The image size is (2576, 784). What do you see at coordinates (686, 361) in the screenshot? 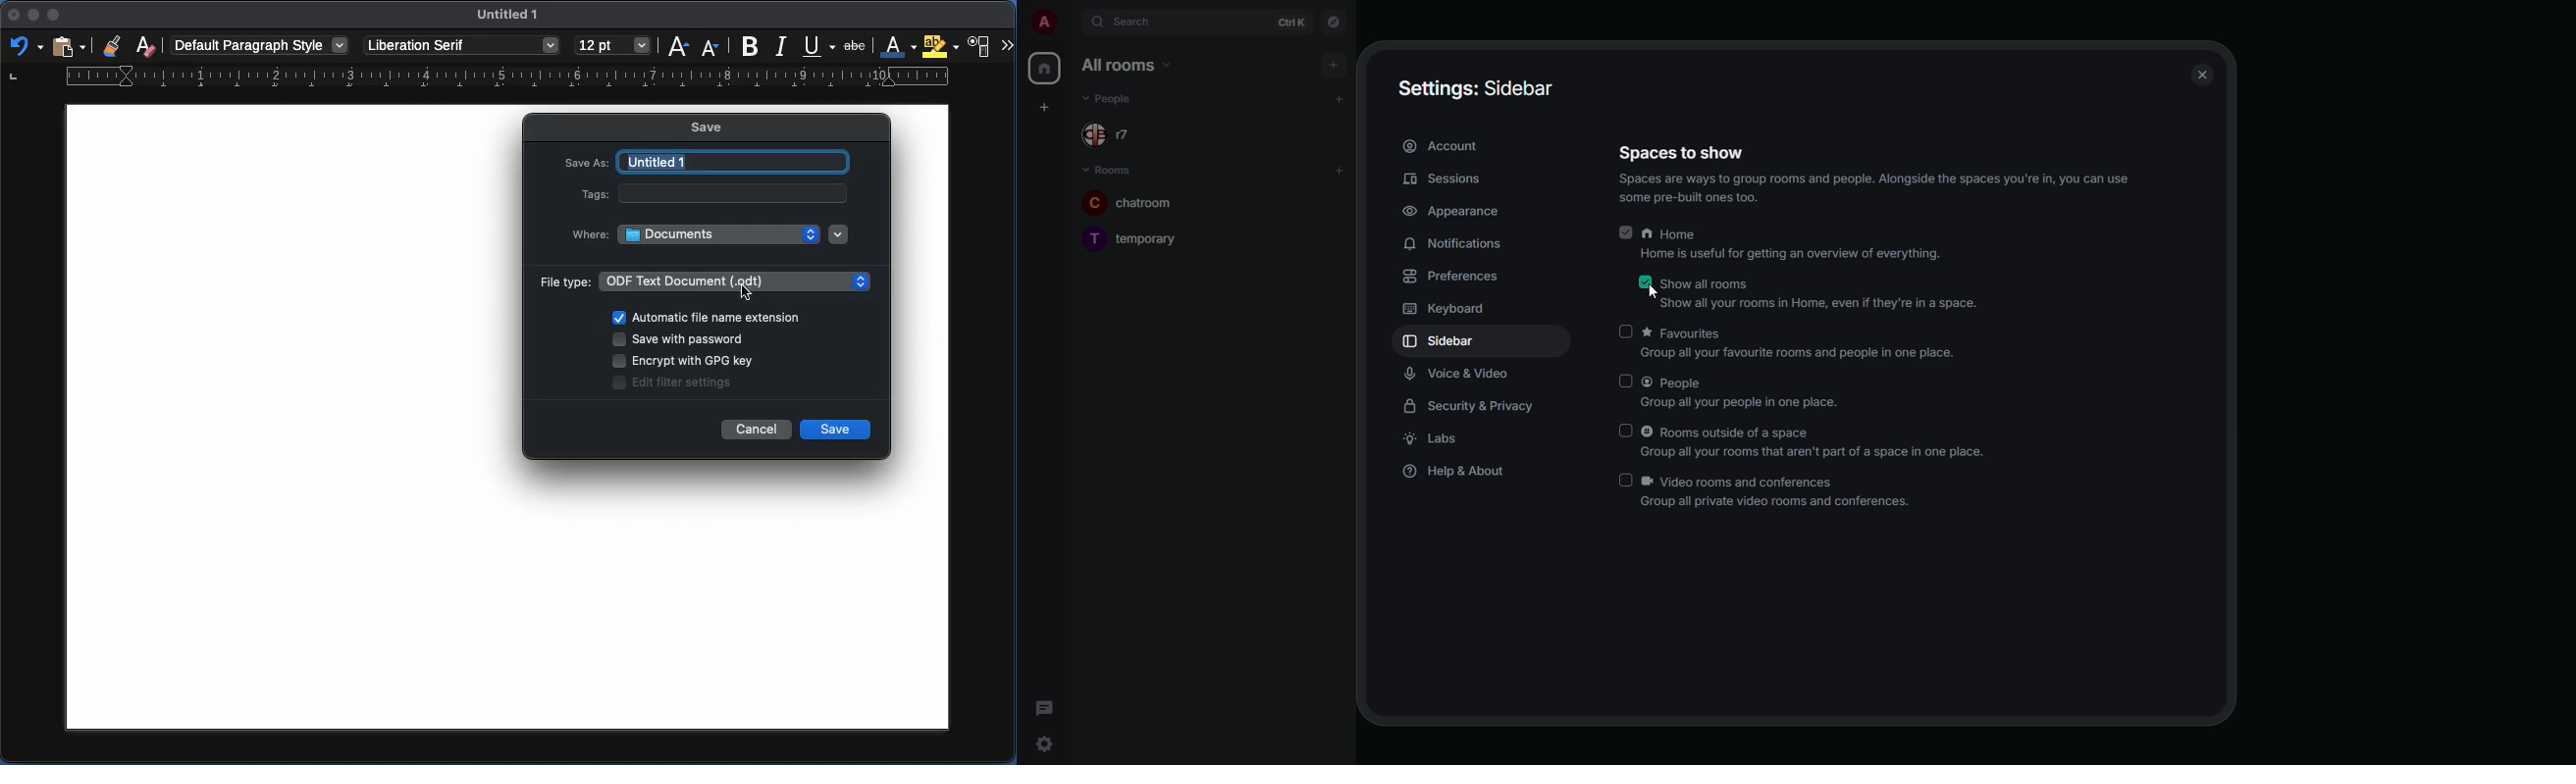
I see `Encrypt with GPG key` at bounding box center [686, 361].